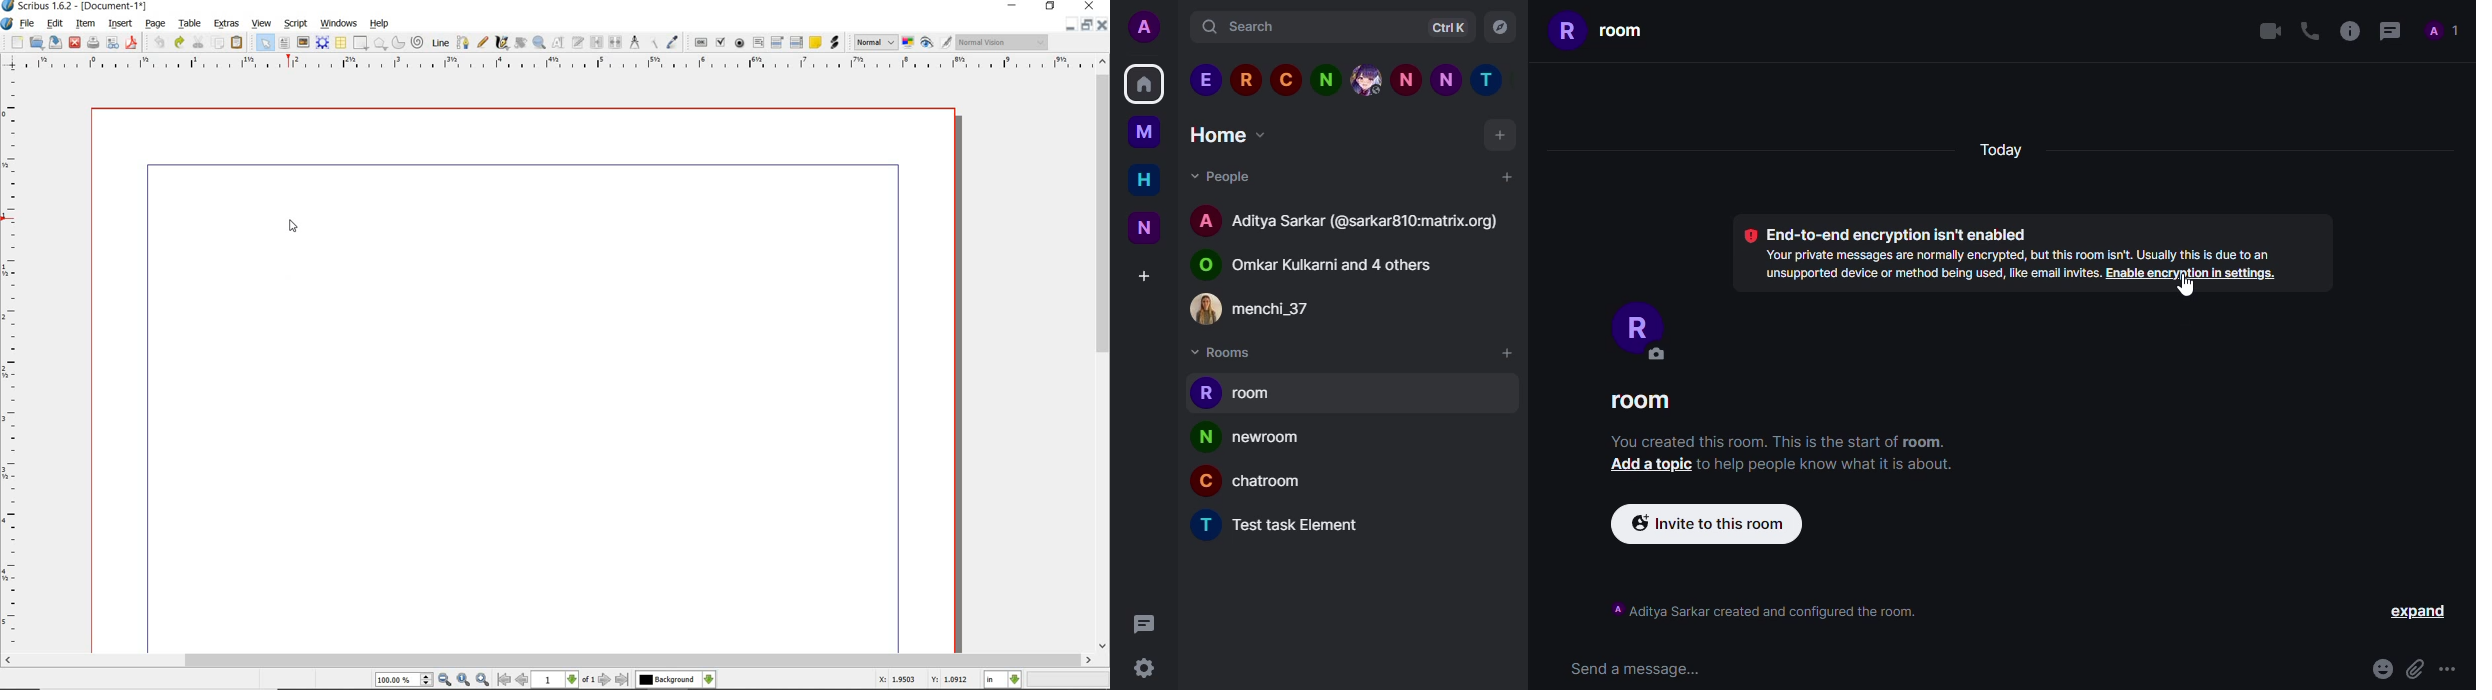 Image resolution: width=2492 pixels, height=700 pixels. I want to click on edit contents of frame, so click(558, 43).